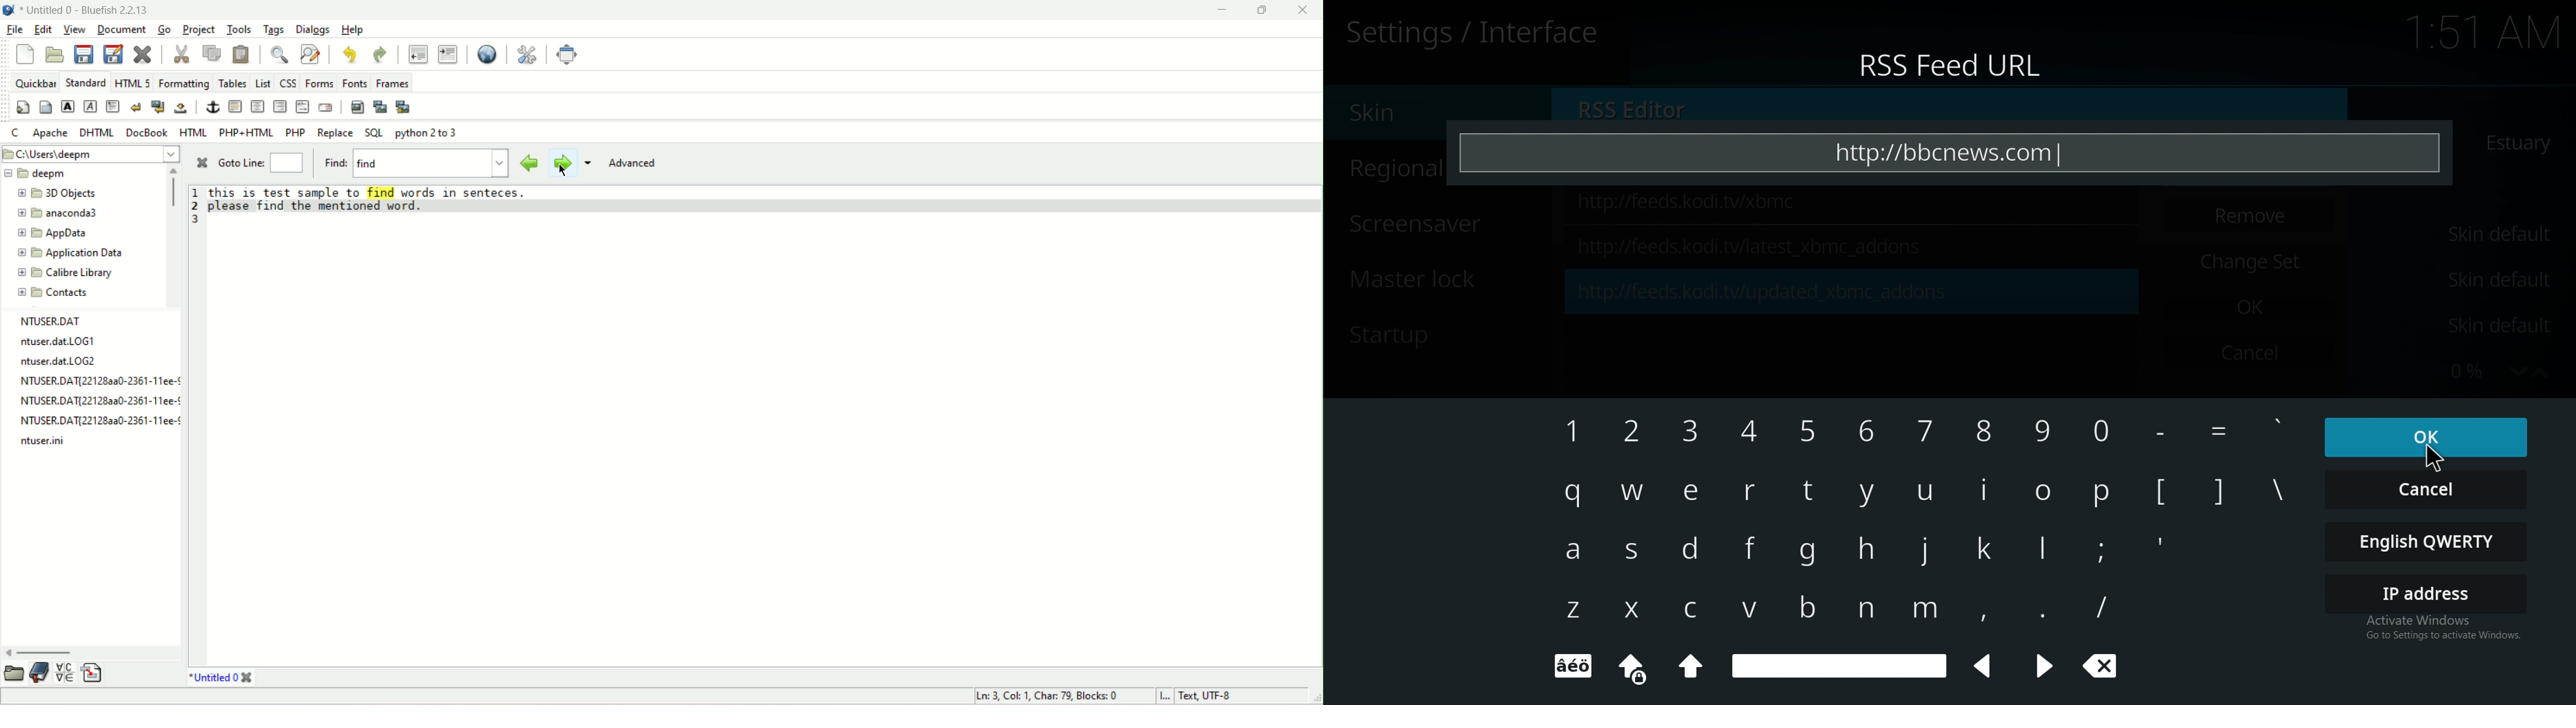 The width and height of the screenshot is (2576, 728). I want to click on ip address, so click(2426, 592).